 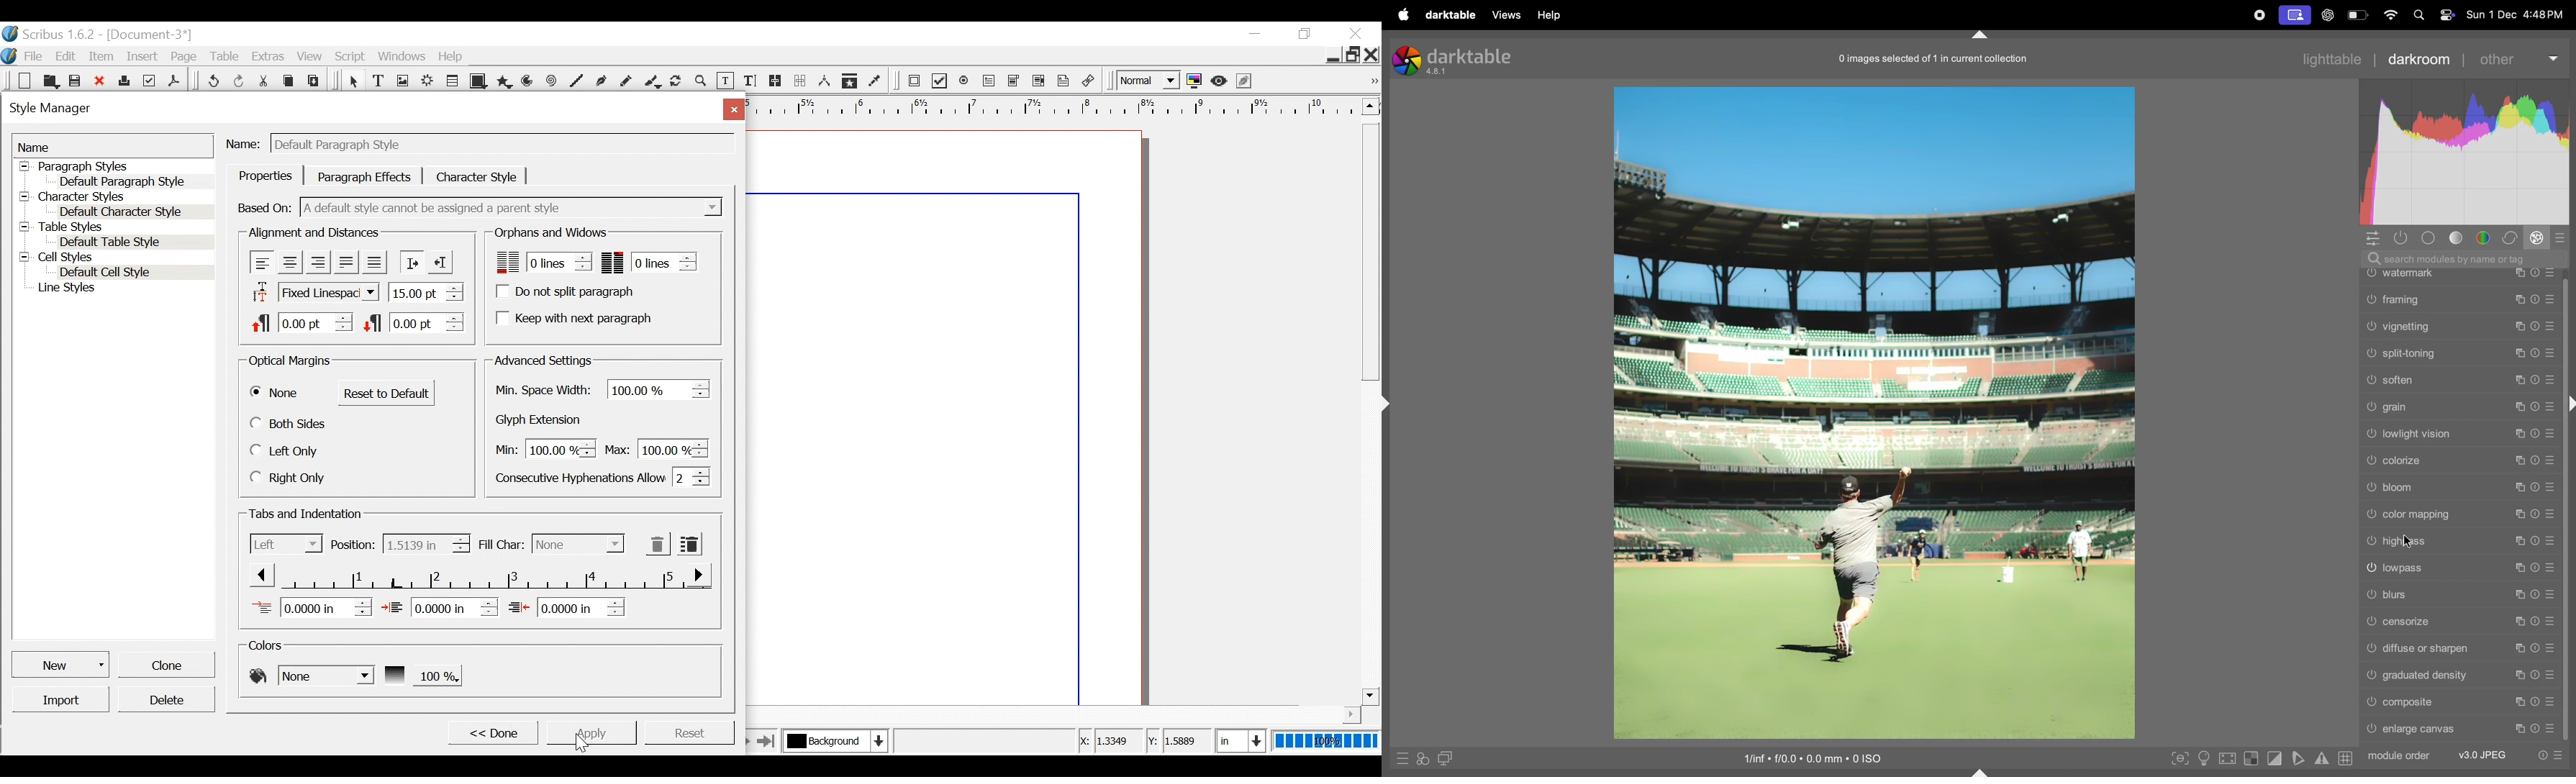 What do you see at coordinates (355, 110) in the screenshot?
I see `Style Manager` at bounding box center [355, 110].